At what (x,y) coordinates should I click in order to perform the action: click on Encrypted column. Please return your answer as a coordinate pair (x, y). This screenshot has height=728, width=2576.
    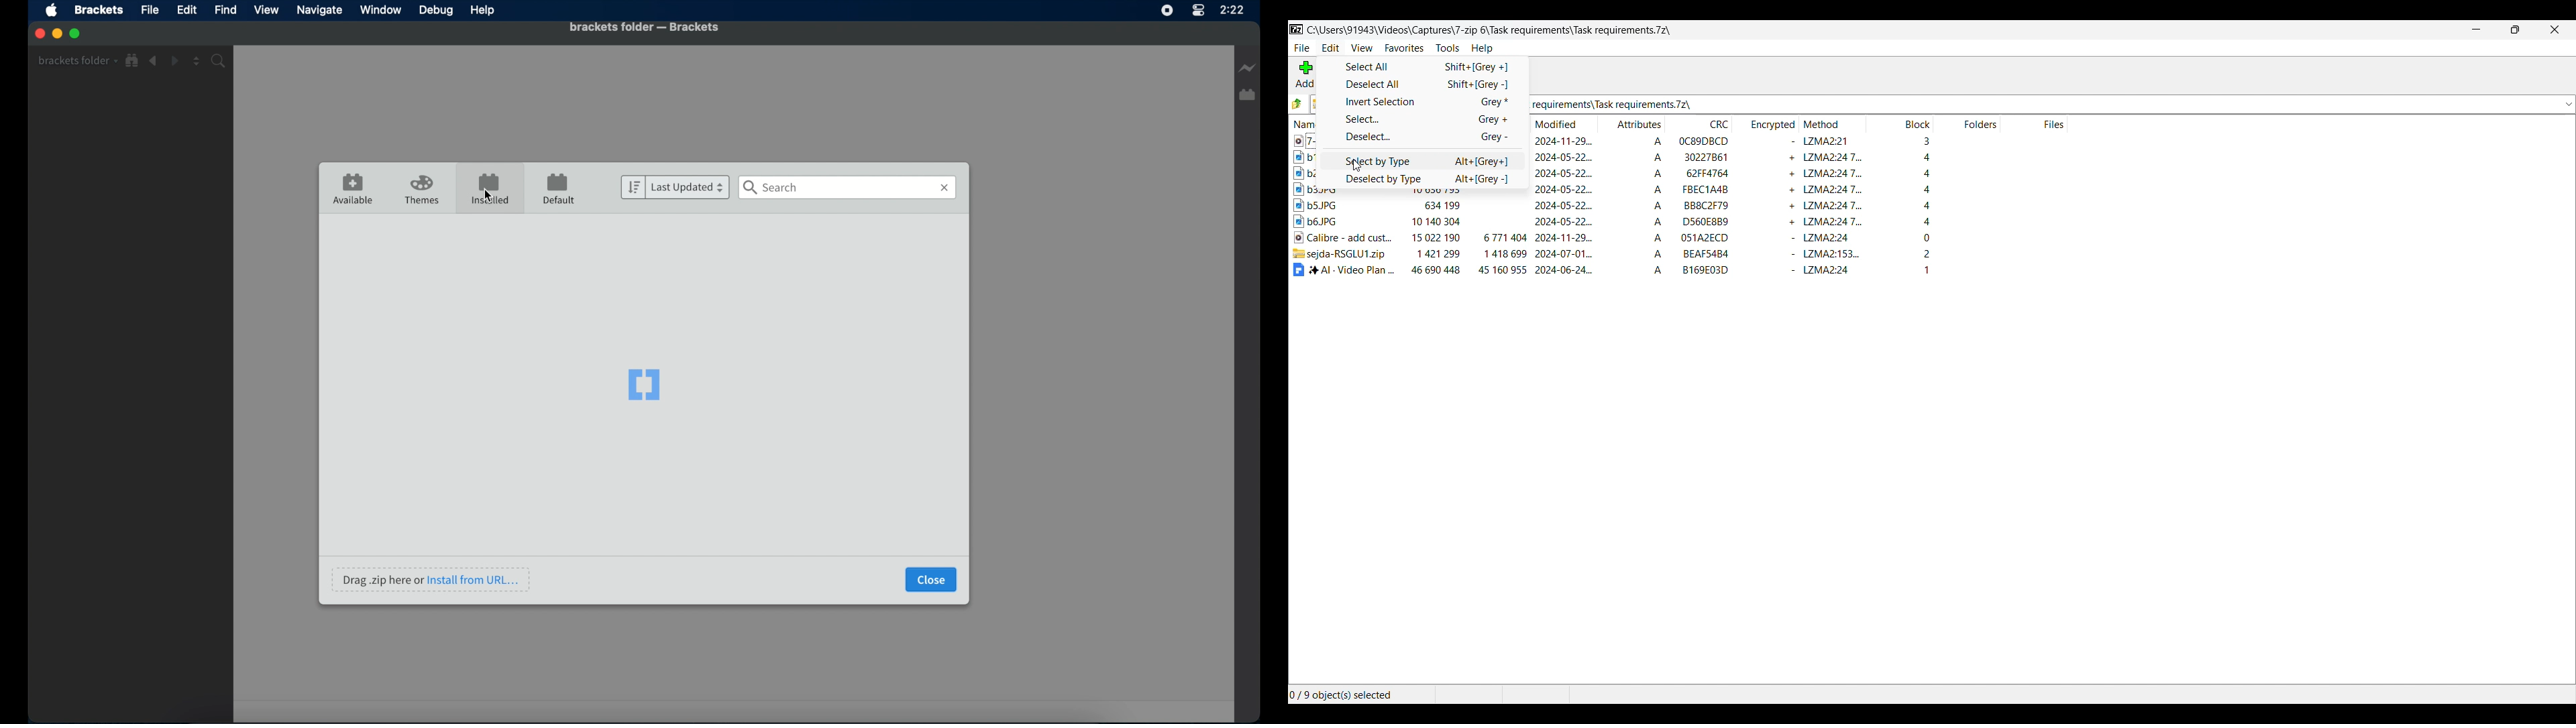
    Looking at the image, I should click on (1766, 123).